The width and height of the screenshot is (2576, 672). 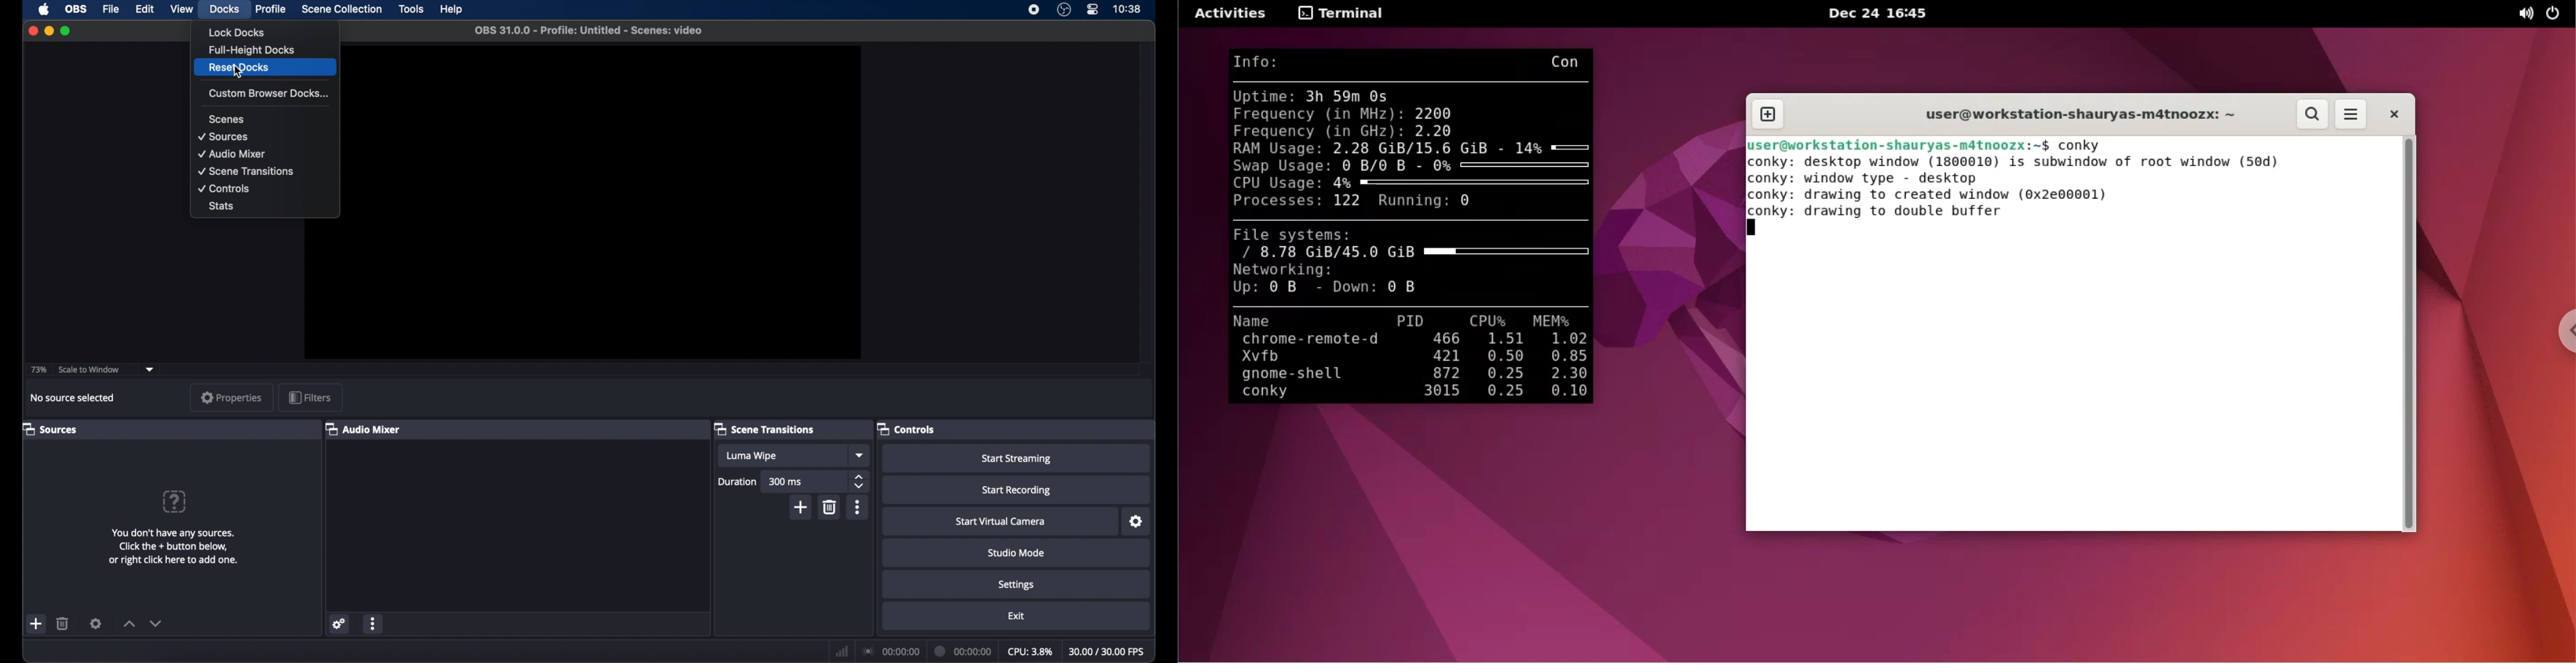 What do you see at coordinates (151, 368) in the screenshot?
I see `dropdown ` at bounding box center [151, 368].